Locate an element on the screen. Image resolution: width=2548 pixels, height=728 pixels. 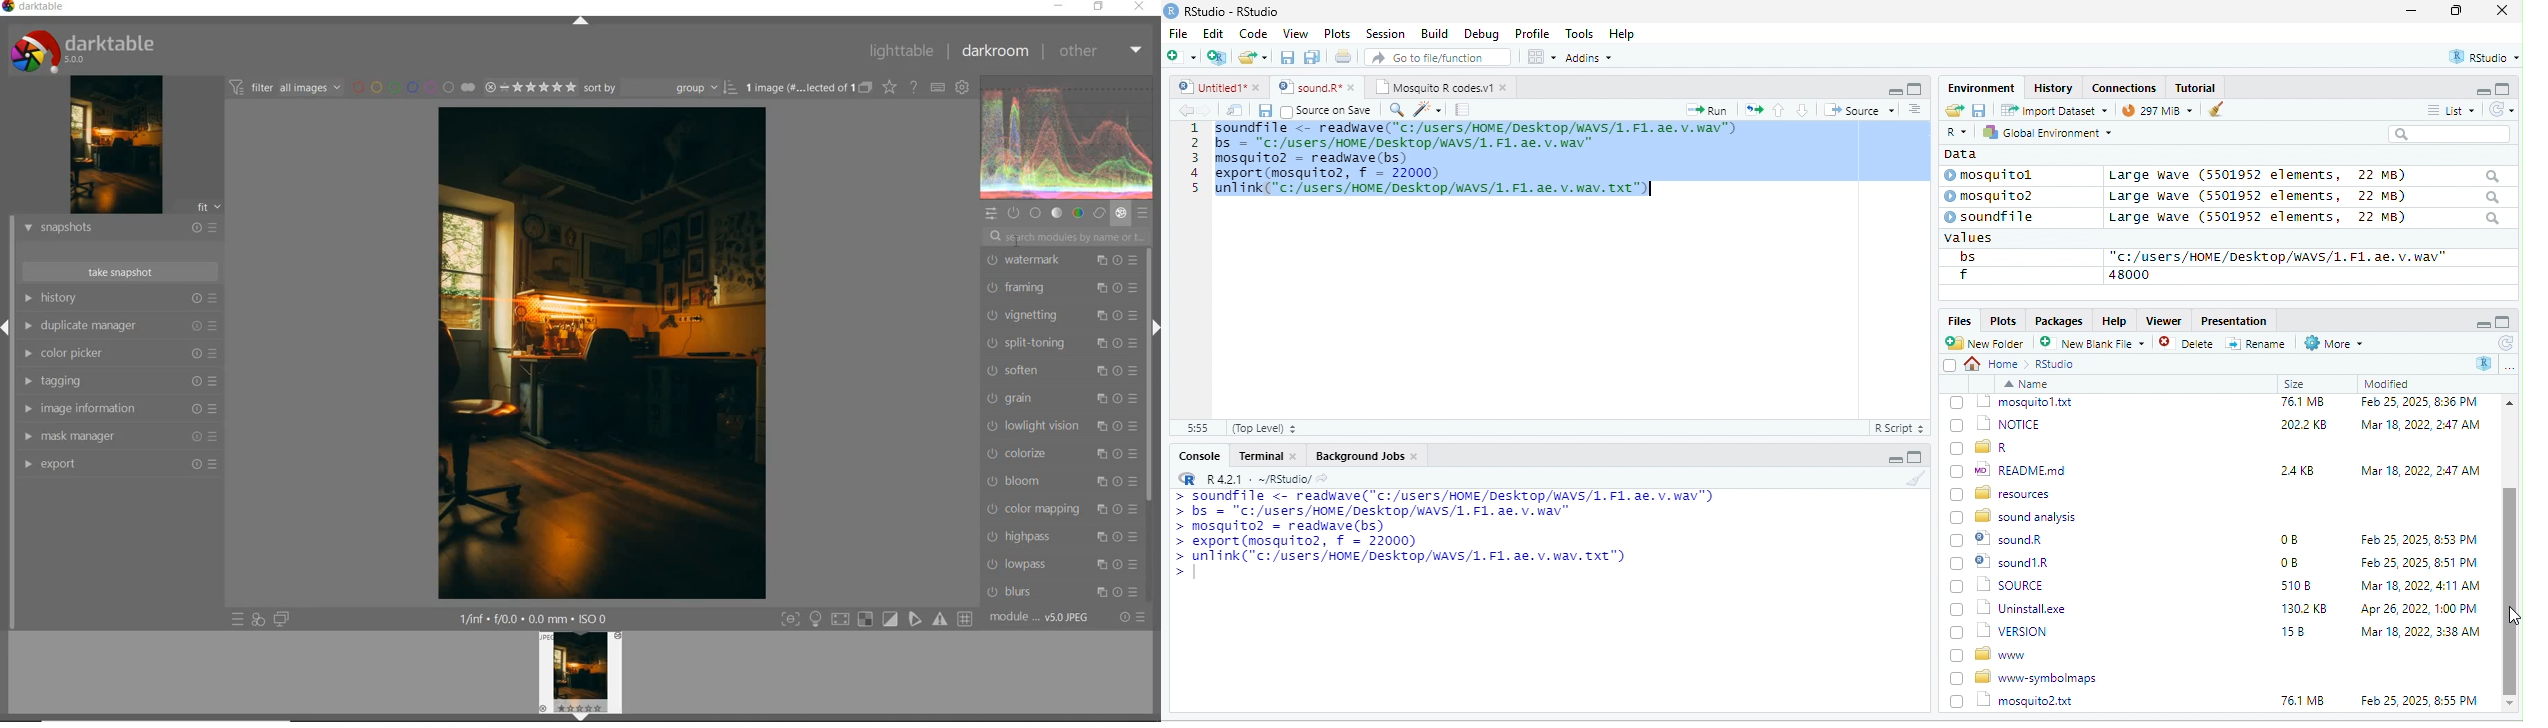
open is located at coordinates (1754, 108).